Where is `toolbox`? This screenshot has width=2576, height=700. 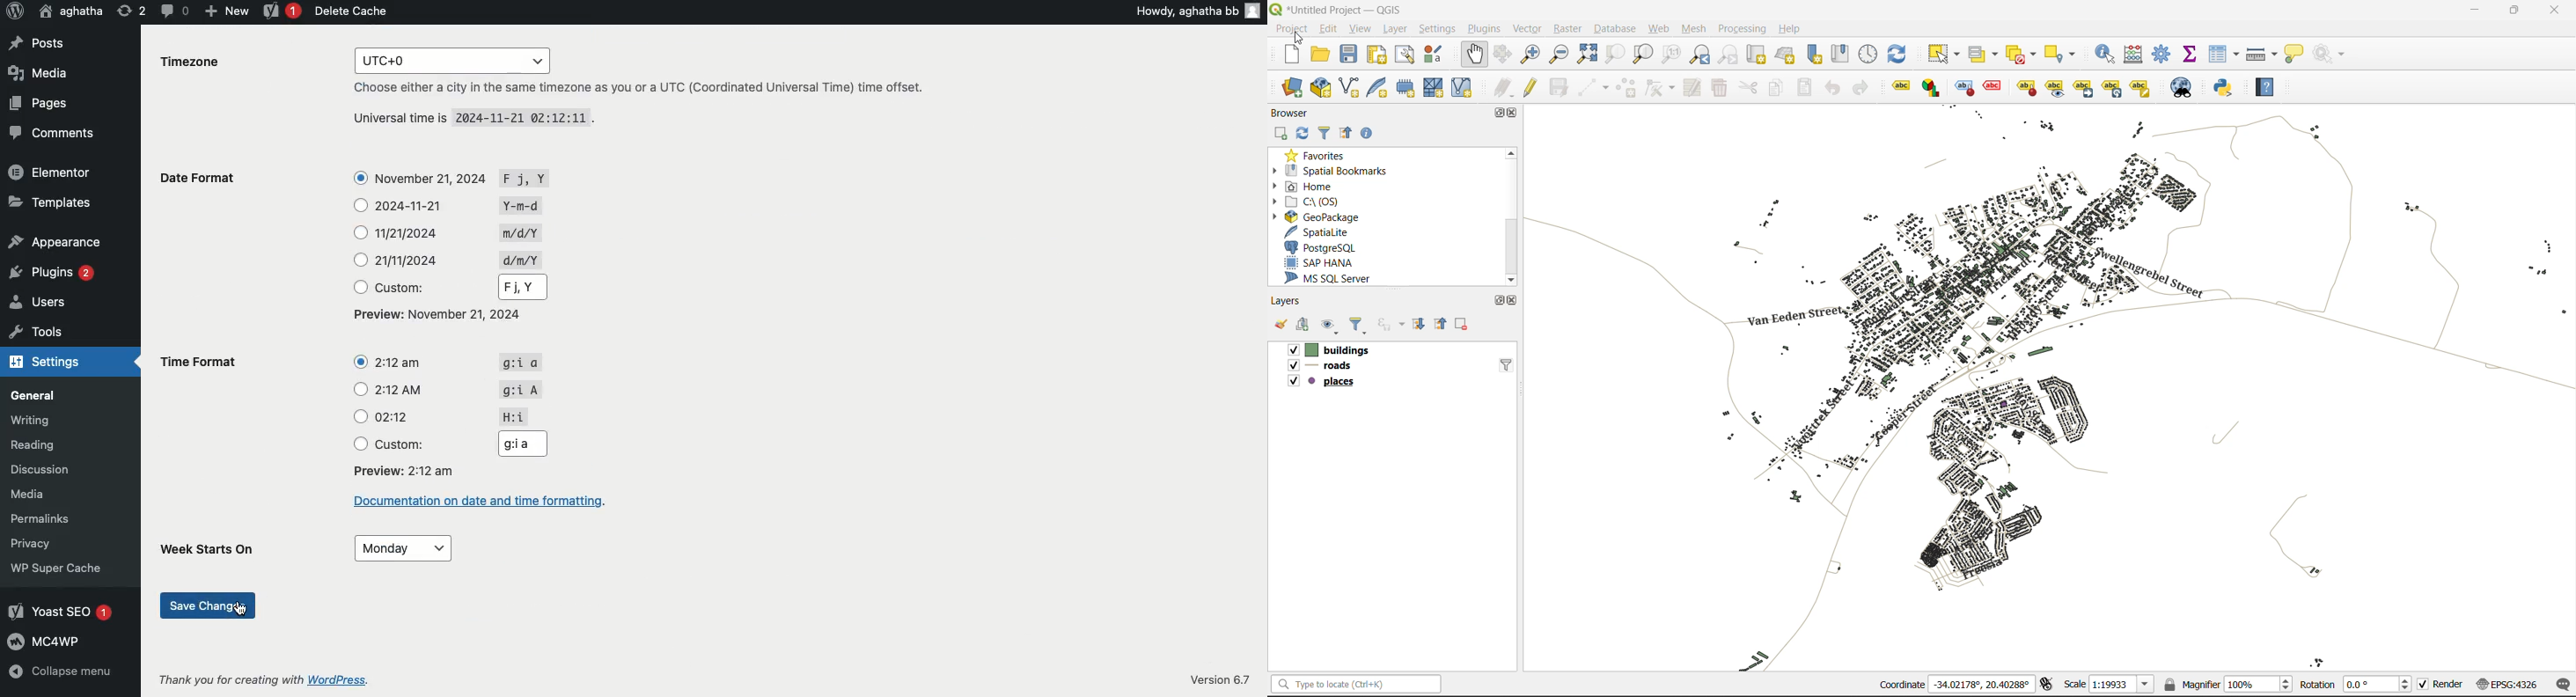 toolbox is located at coordinates (2165, 55).